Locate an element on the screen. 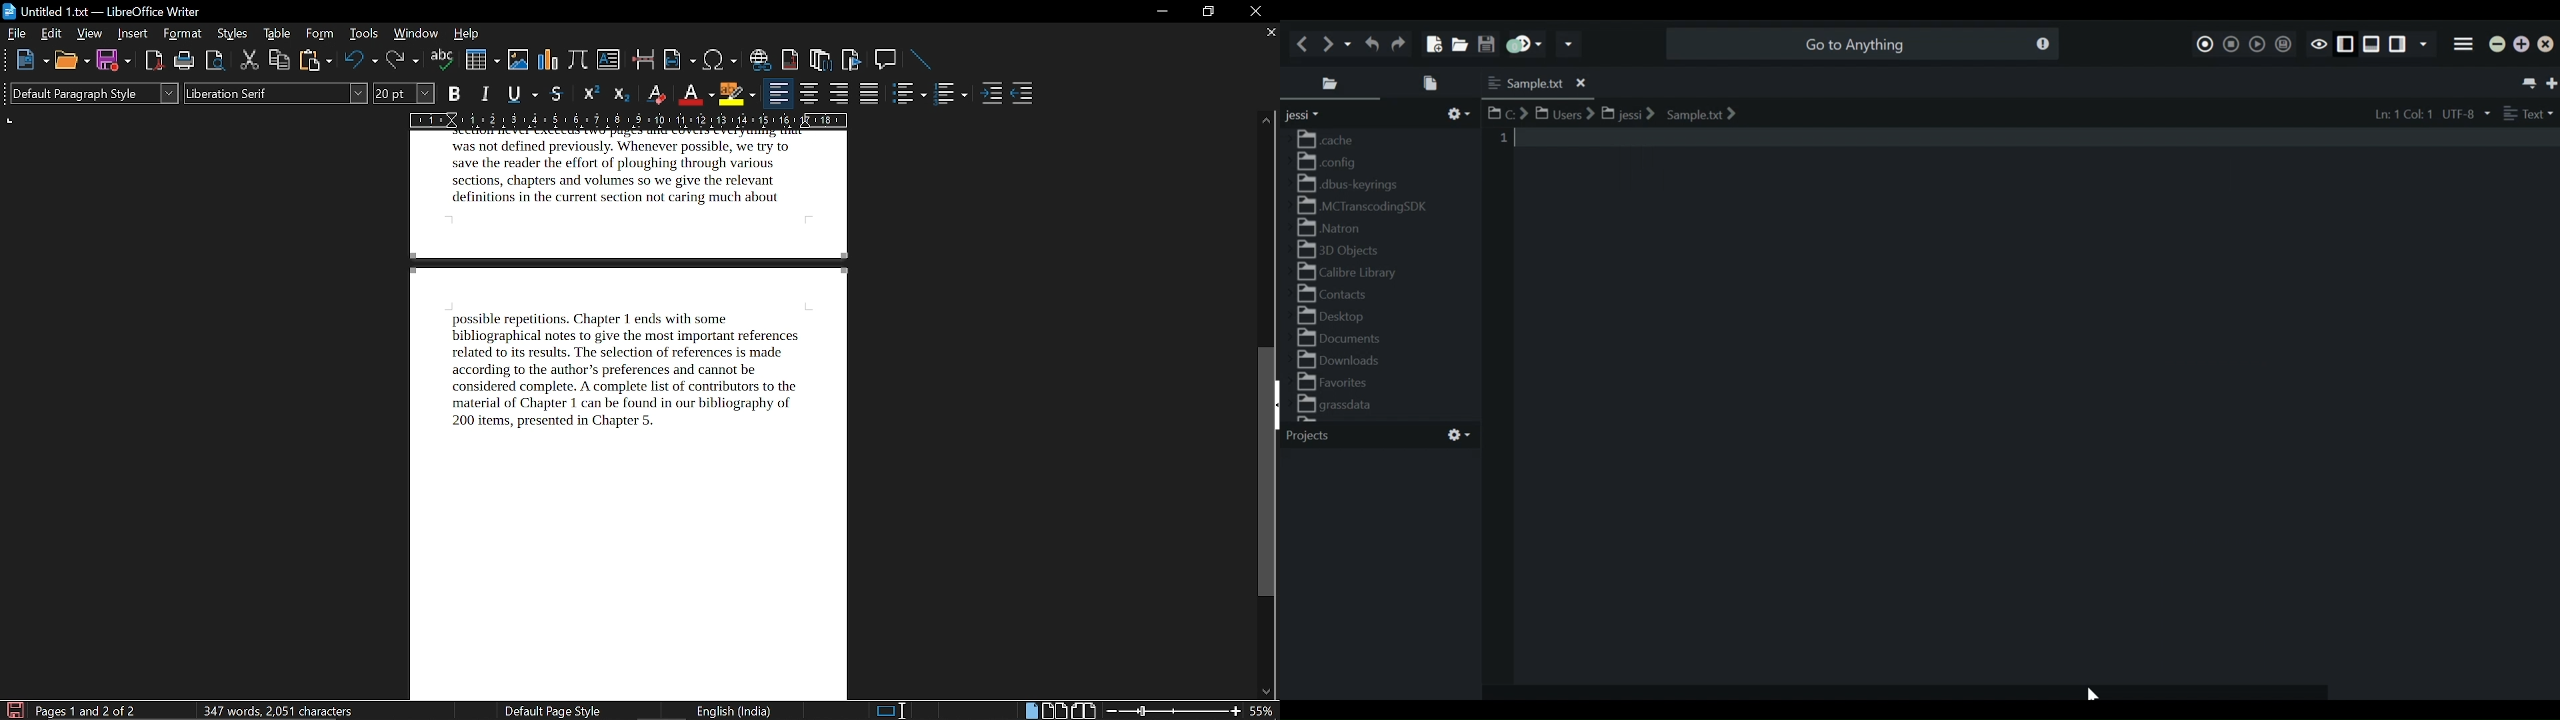 This screenshot has width=2576, height=728. tools is located at coordinates (366, 34).